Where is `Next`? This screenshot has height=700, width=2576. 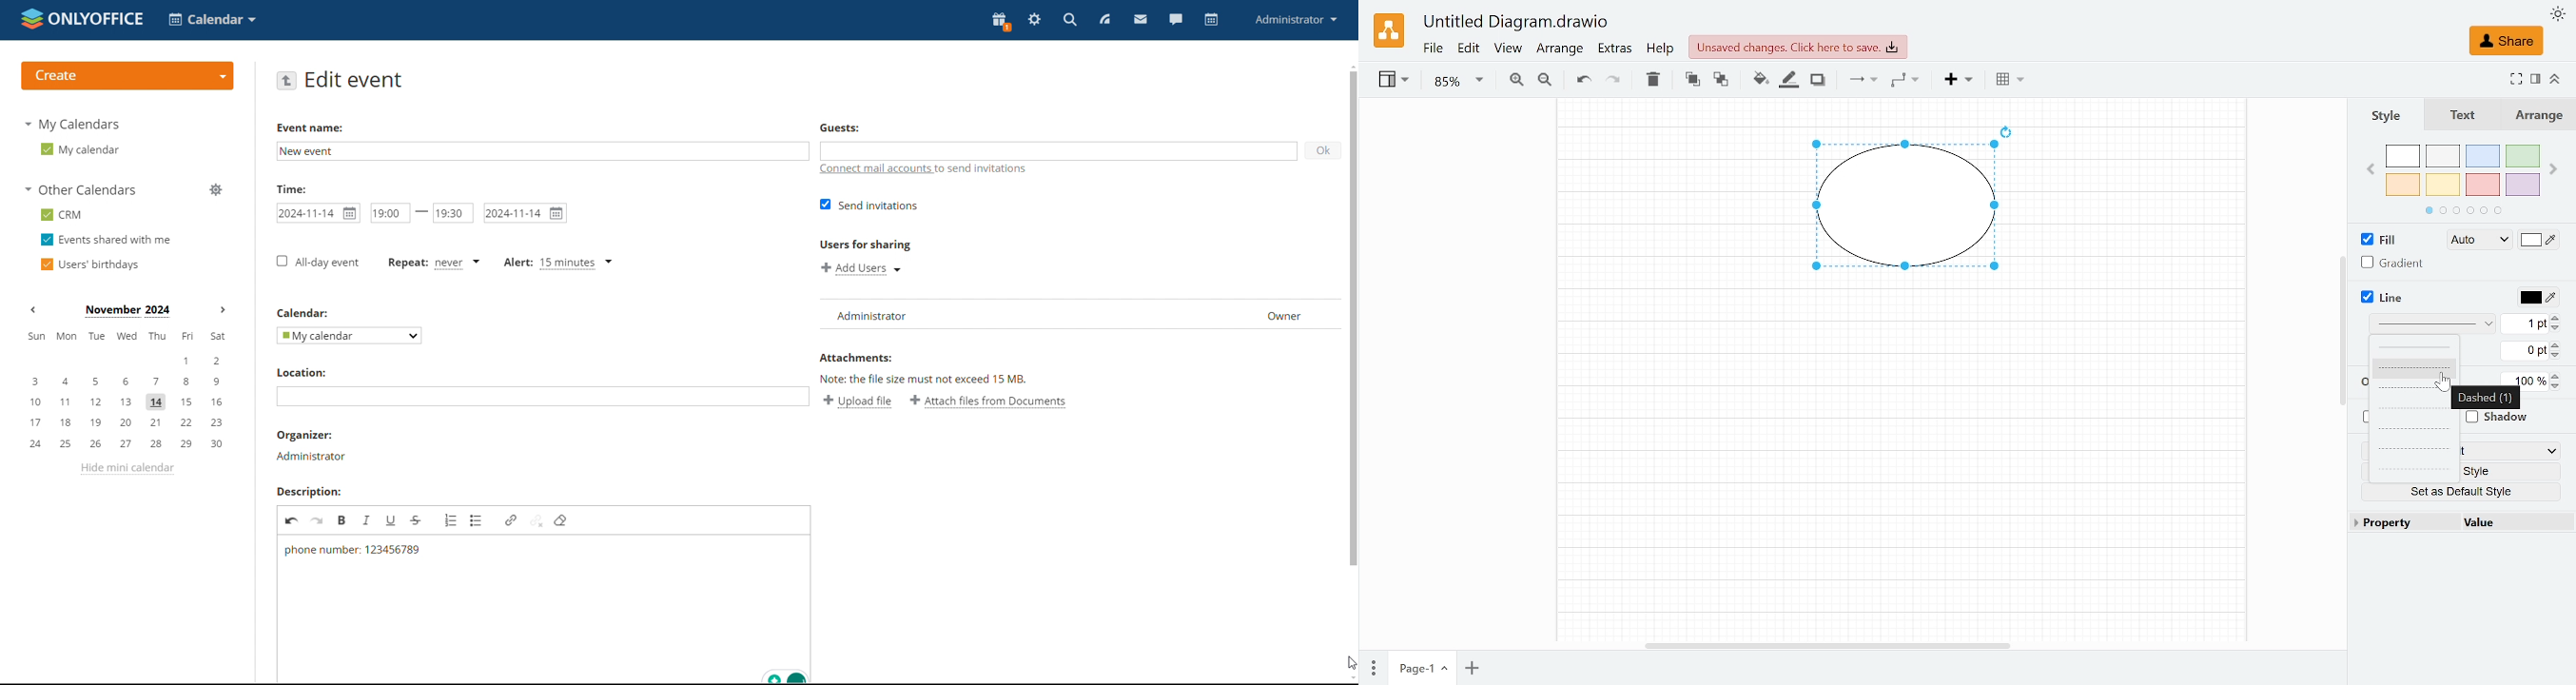
Next is located at coordinates (2553, 167).